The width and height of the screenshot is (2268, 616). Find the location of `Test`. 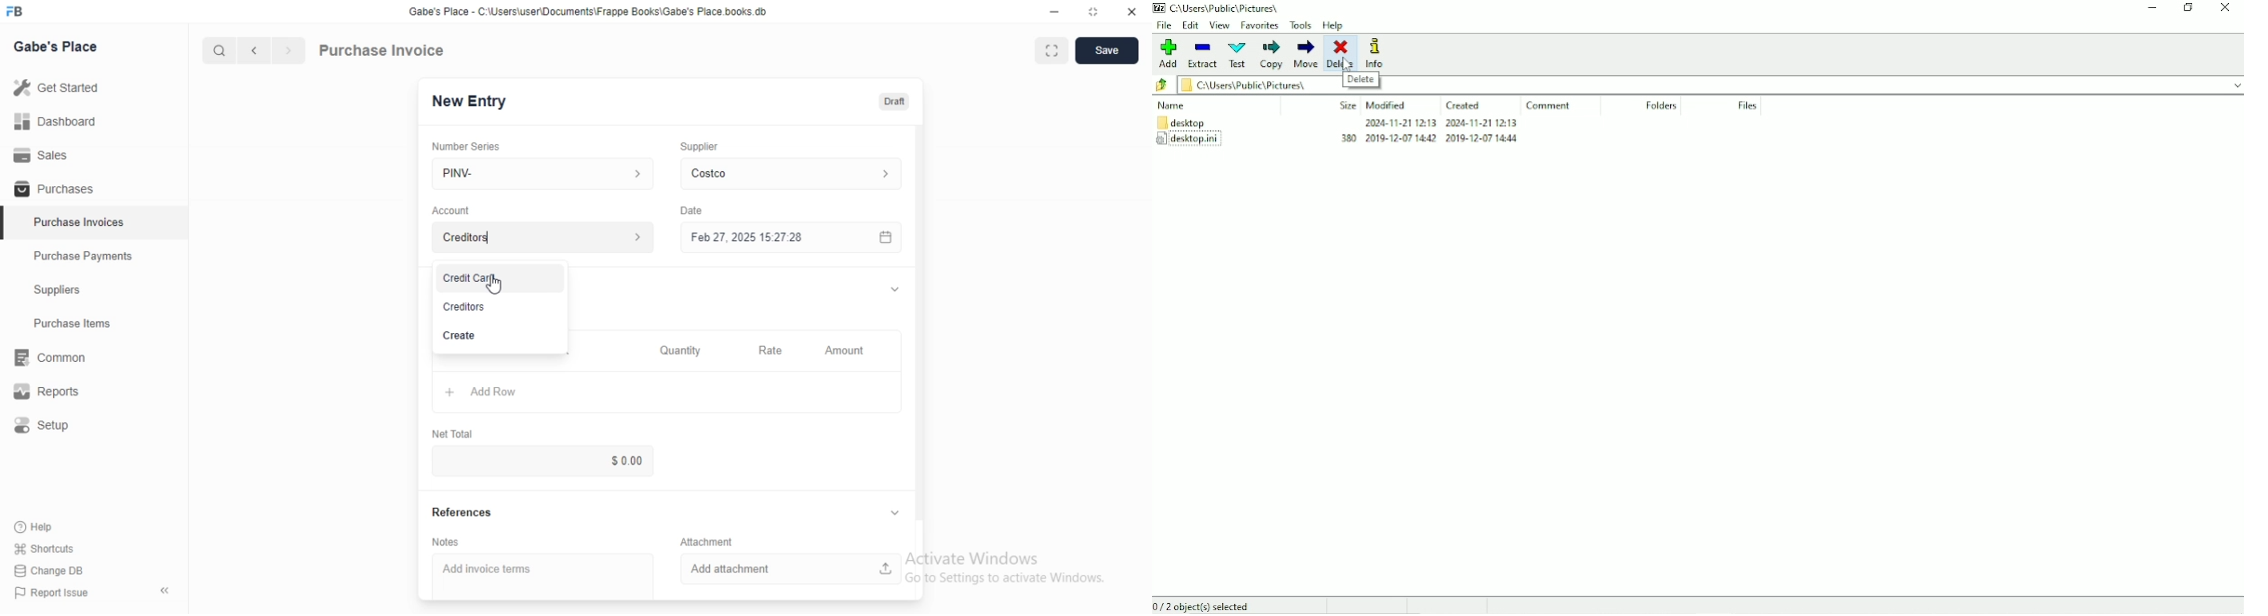

Test is located at coordinates (1238, 55).